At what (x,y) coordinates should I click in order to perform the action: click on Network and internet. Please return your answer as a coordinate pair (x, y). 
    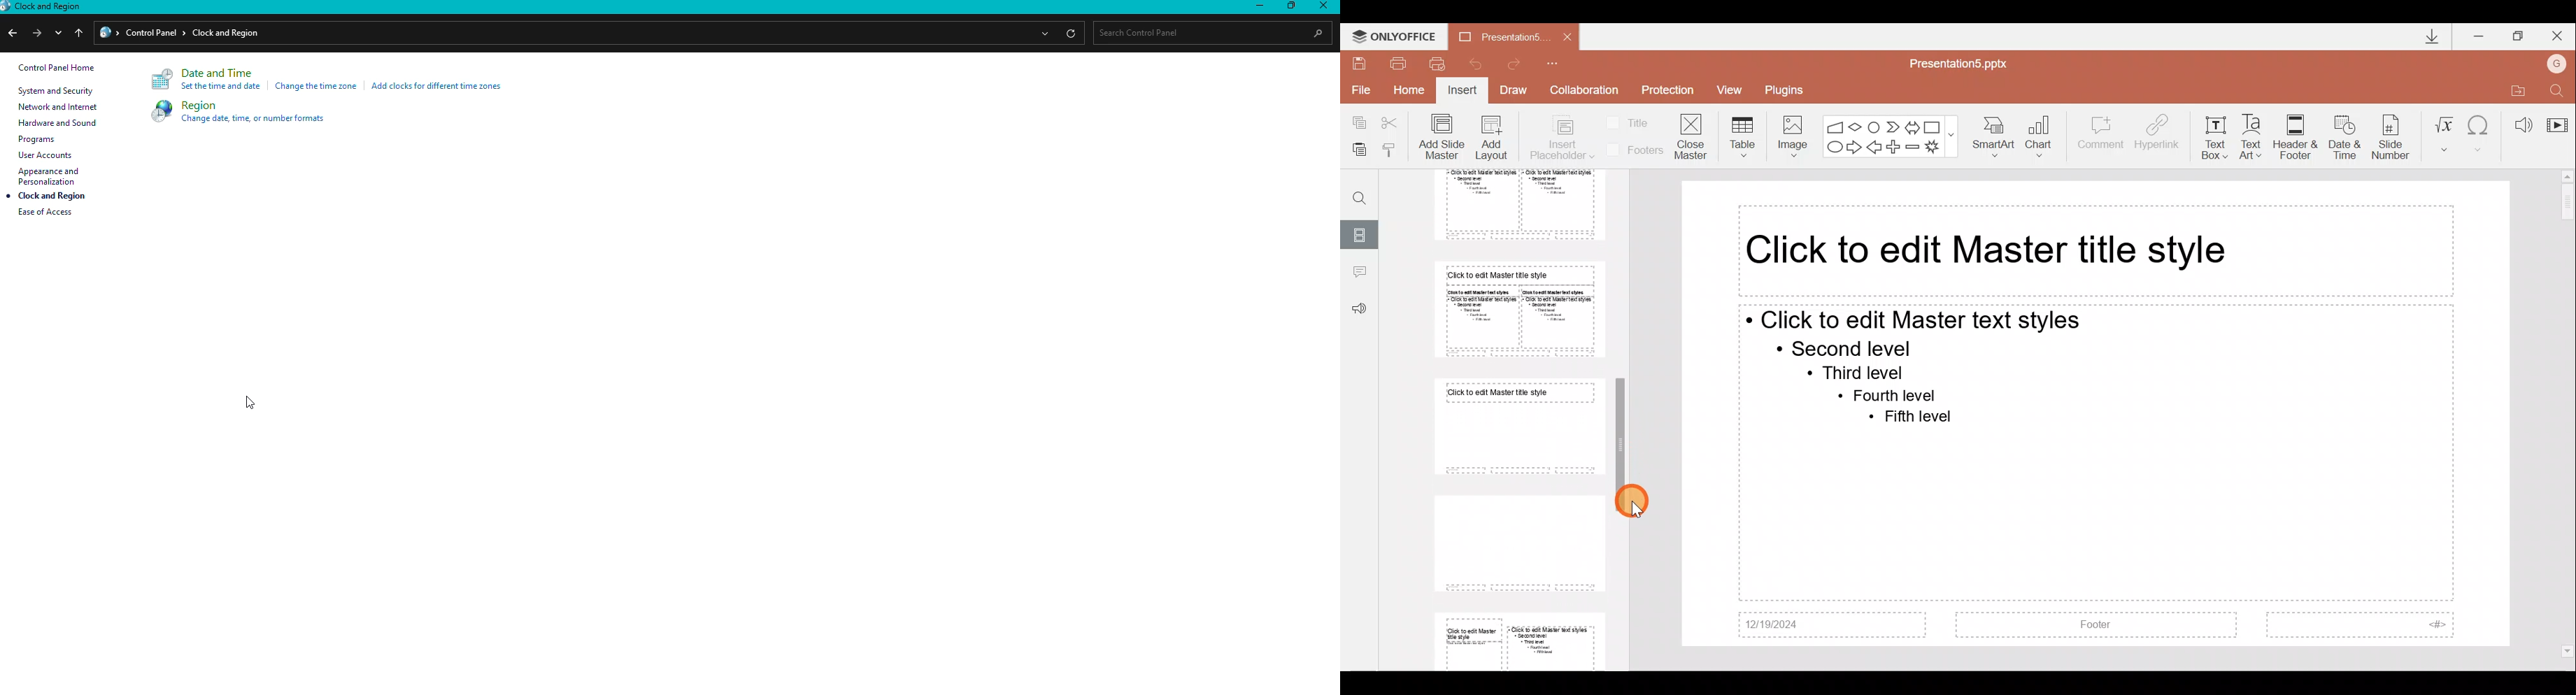
    Looking at the image, I should click on (58, 109).